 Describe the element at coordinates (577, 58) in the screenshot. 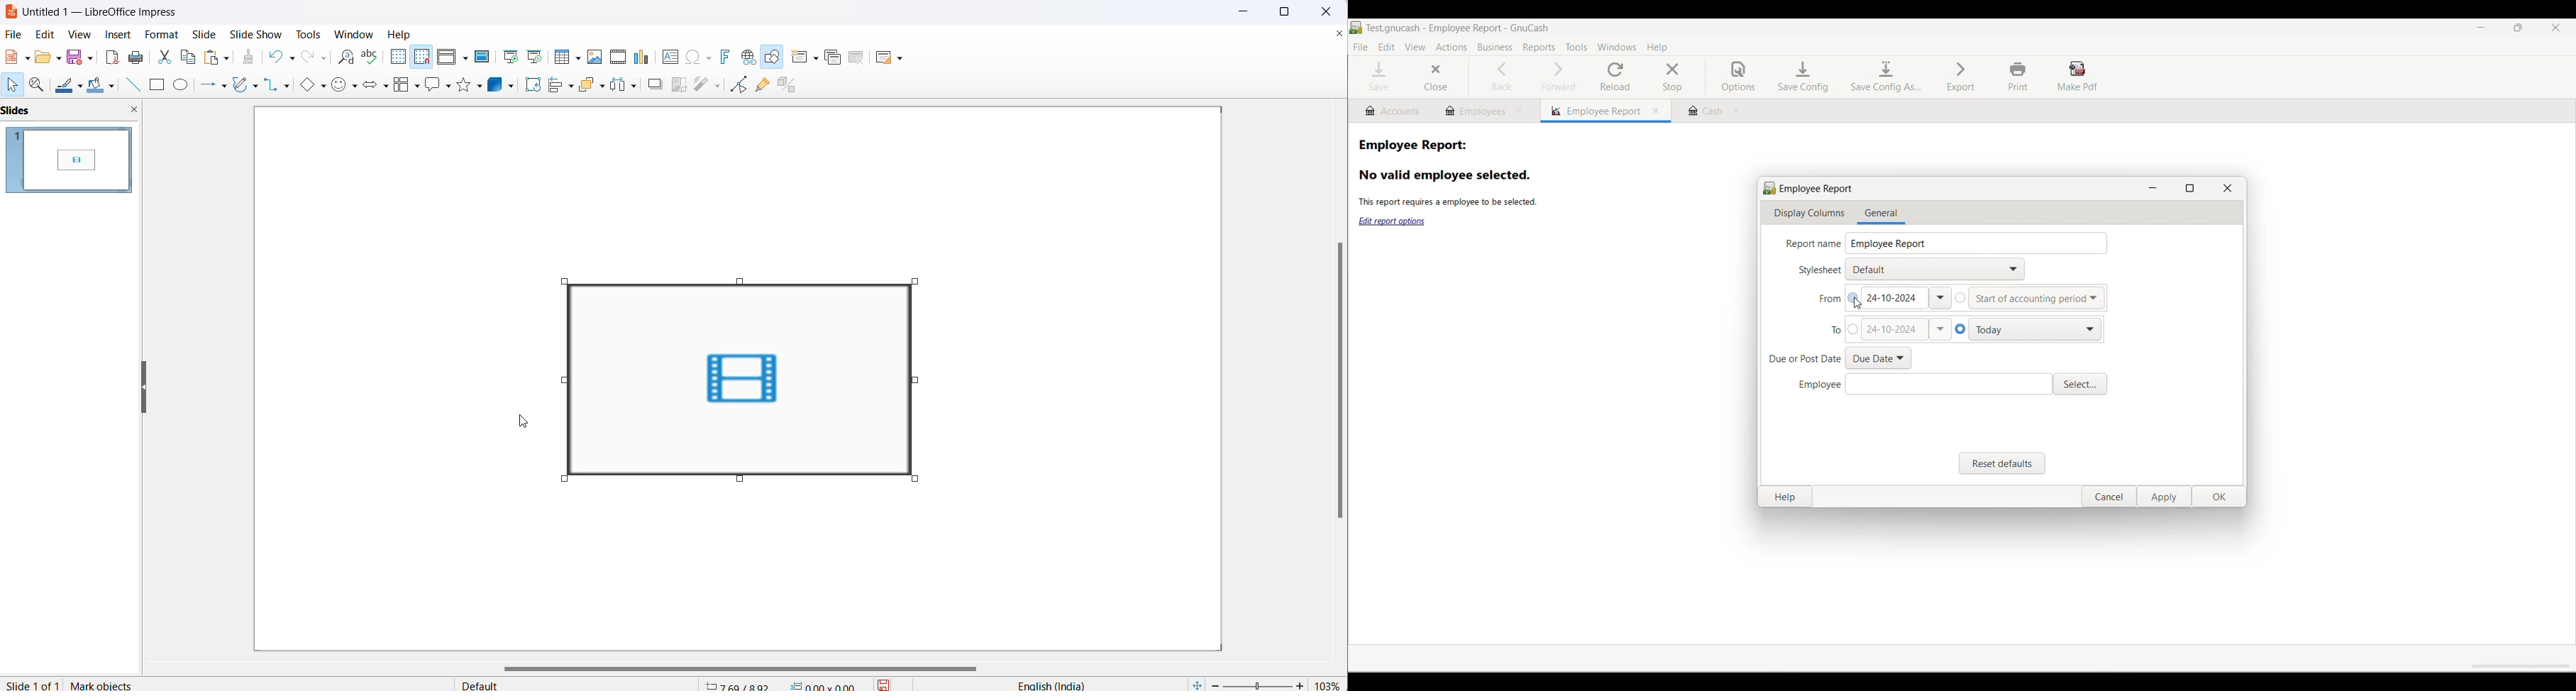

I see `table grid` at that location.